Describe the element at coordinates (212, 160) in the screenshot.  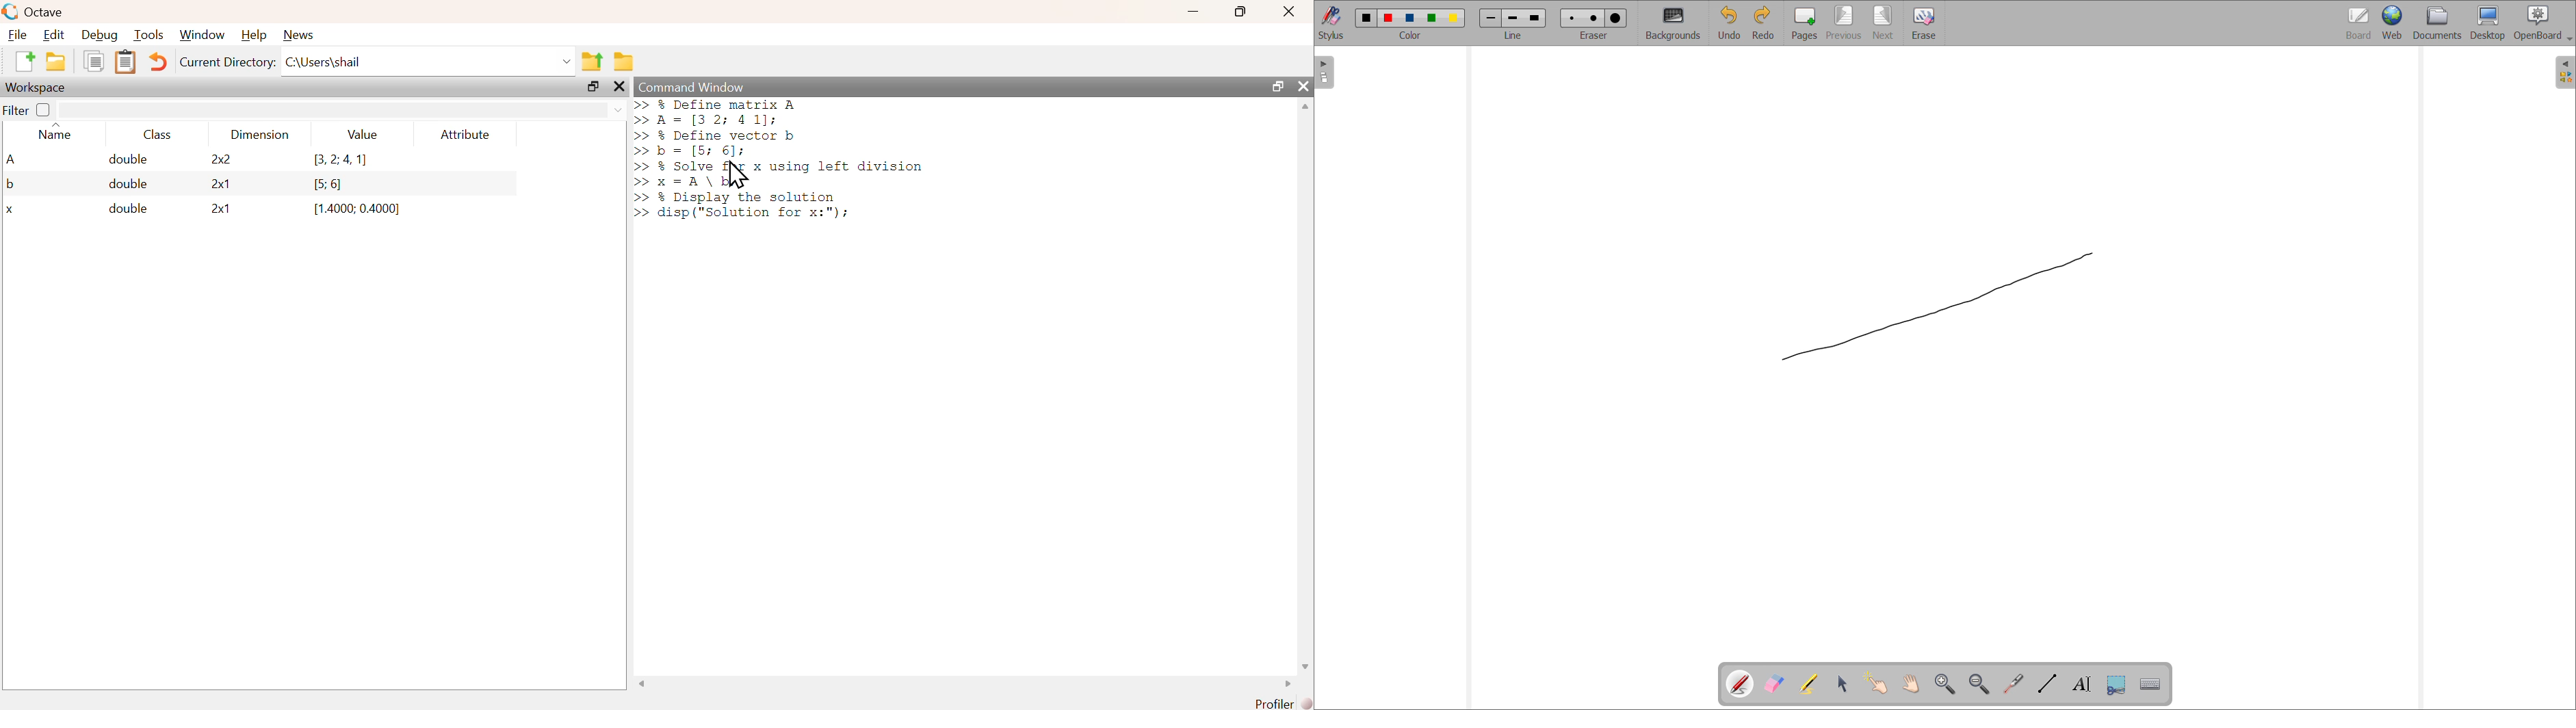
I see `2x2` at that location.